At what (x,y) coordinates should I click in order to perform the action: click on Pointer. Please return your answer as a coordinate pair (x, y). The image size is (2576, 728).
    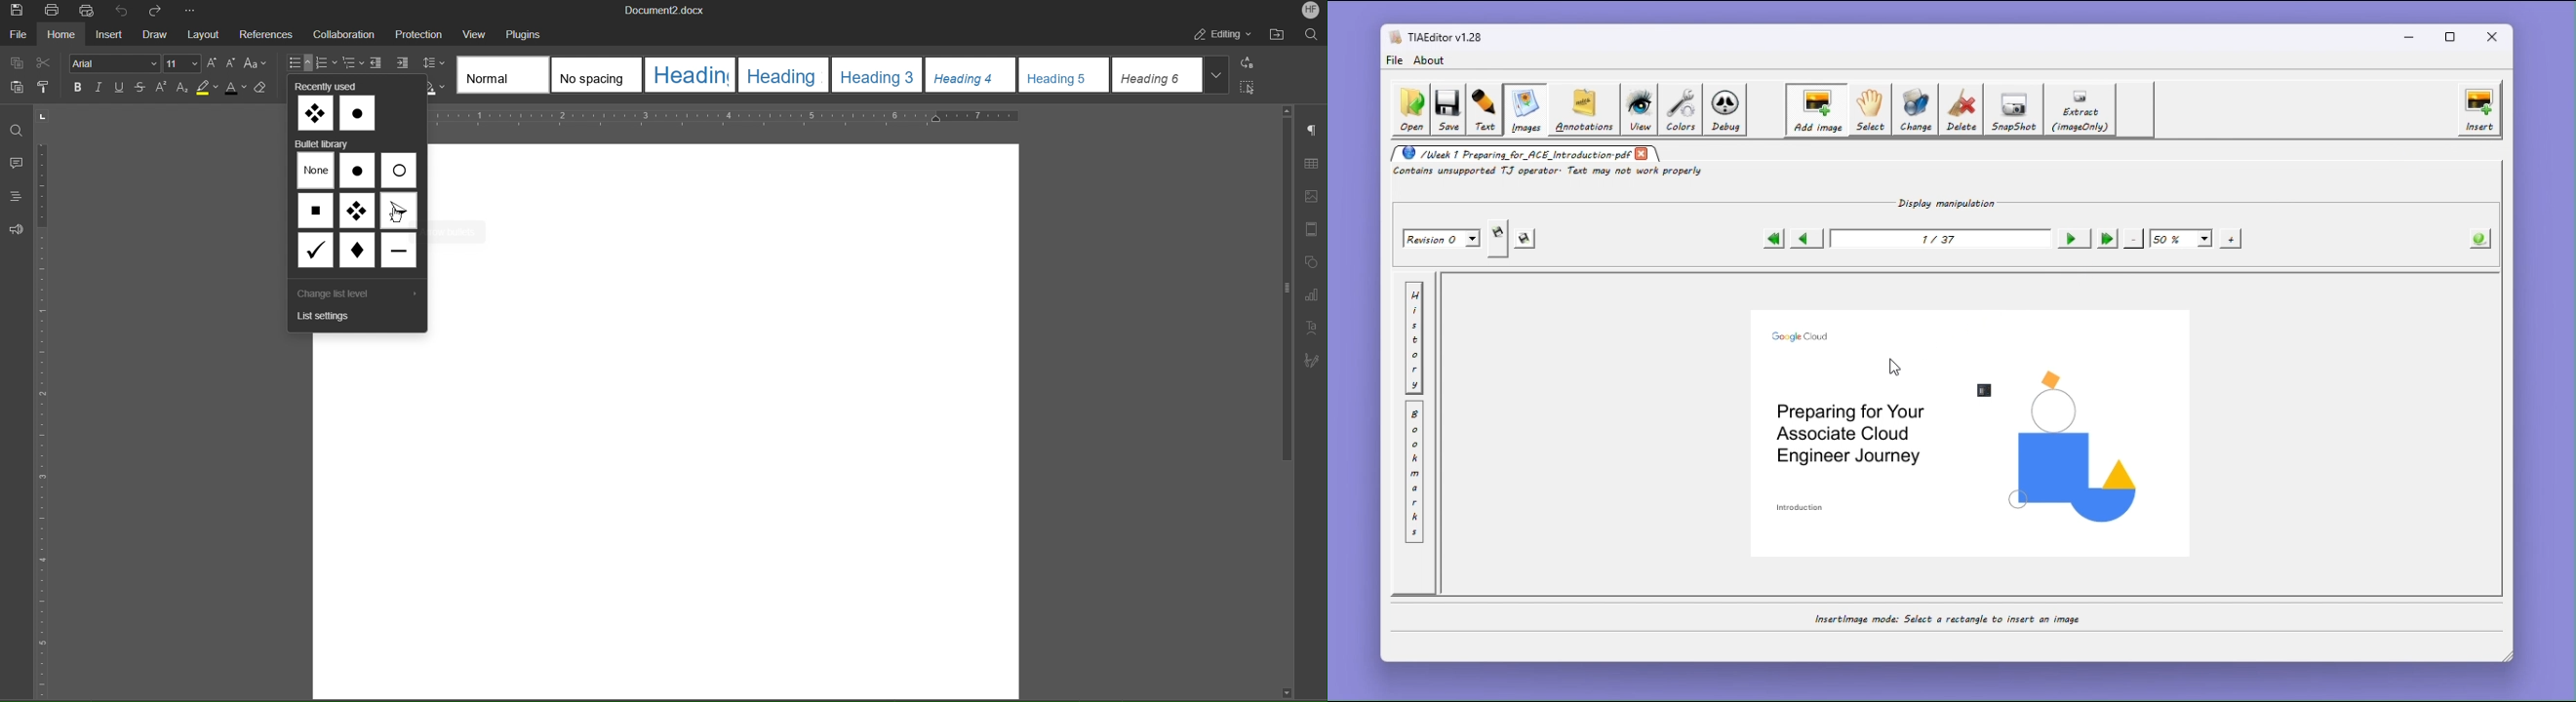
    Looking at the image, I should click on (399, 210).